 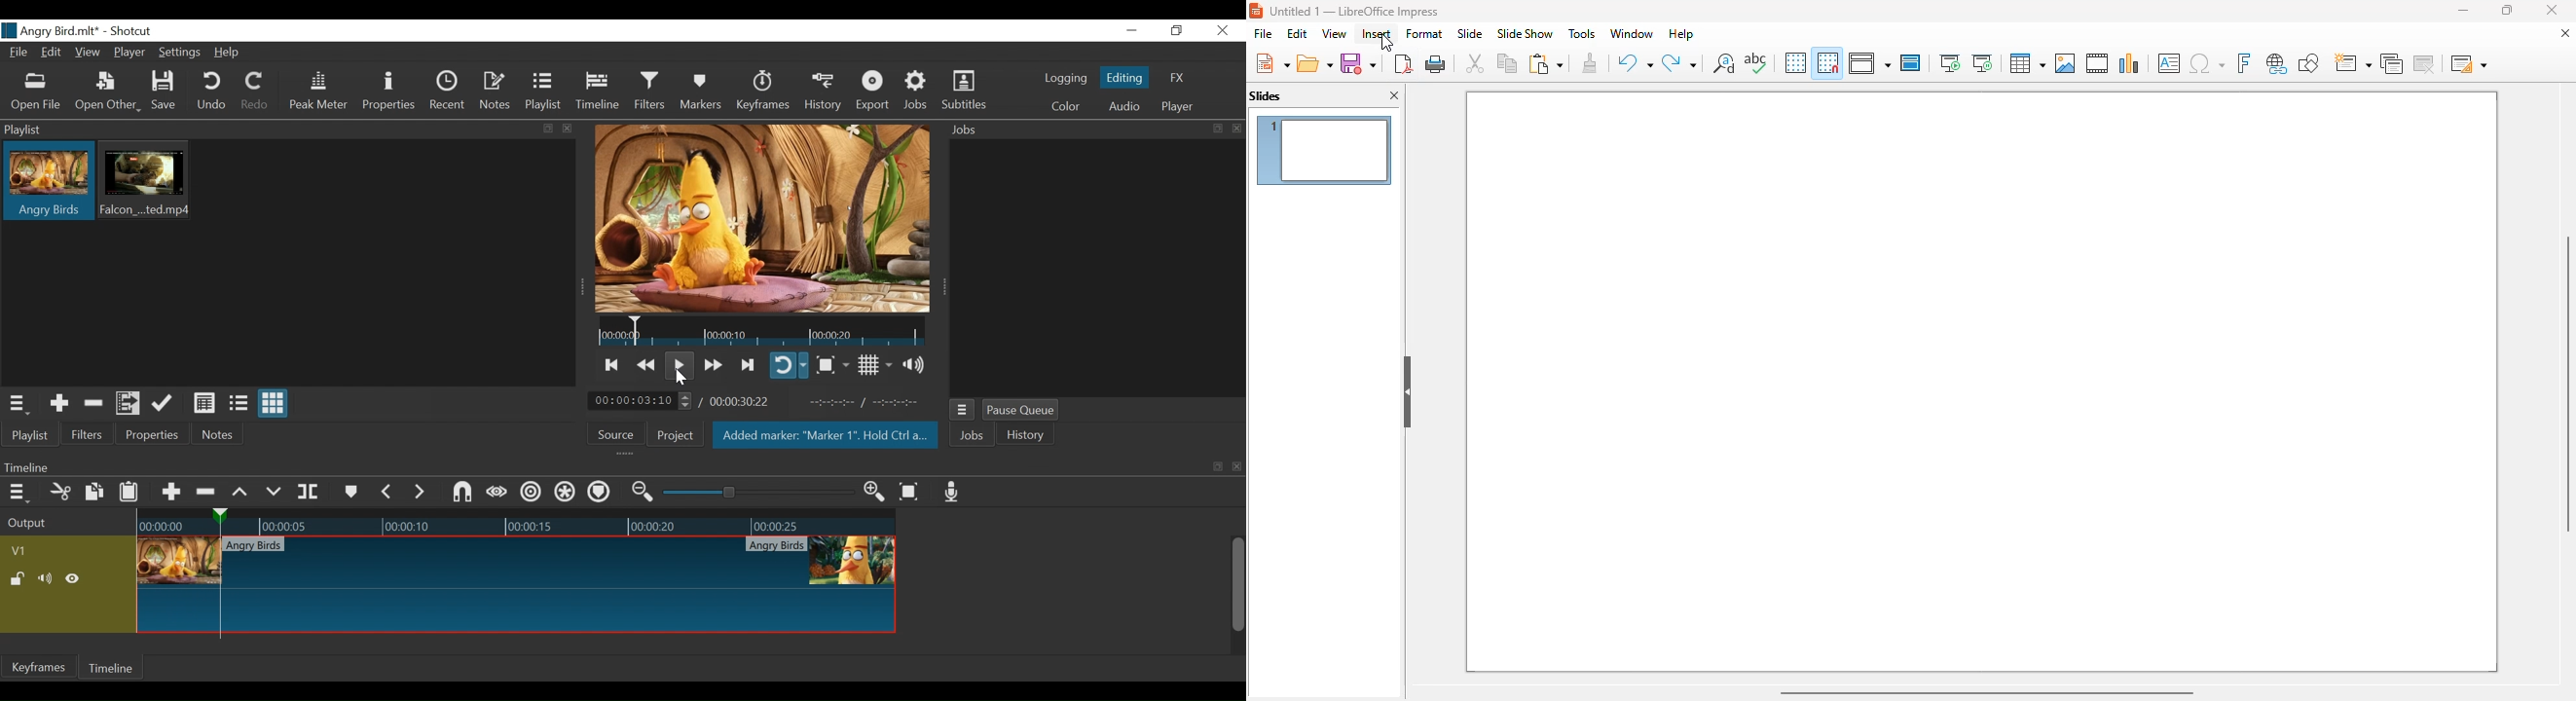 I want to click on close pane, so click(x=1396, y=96).